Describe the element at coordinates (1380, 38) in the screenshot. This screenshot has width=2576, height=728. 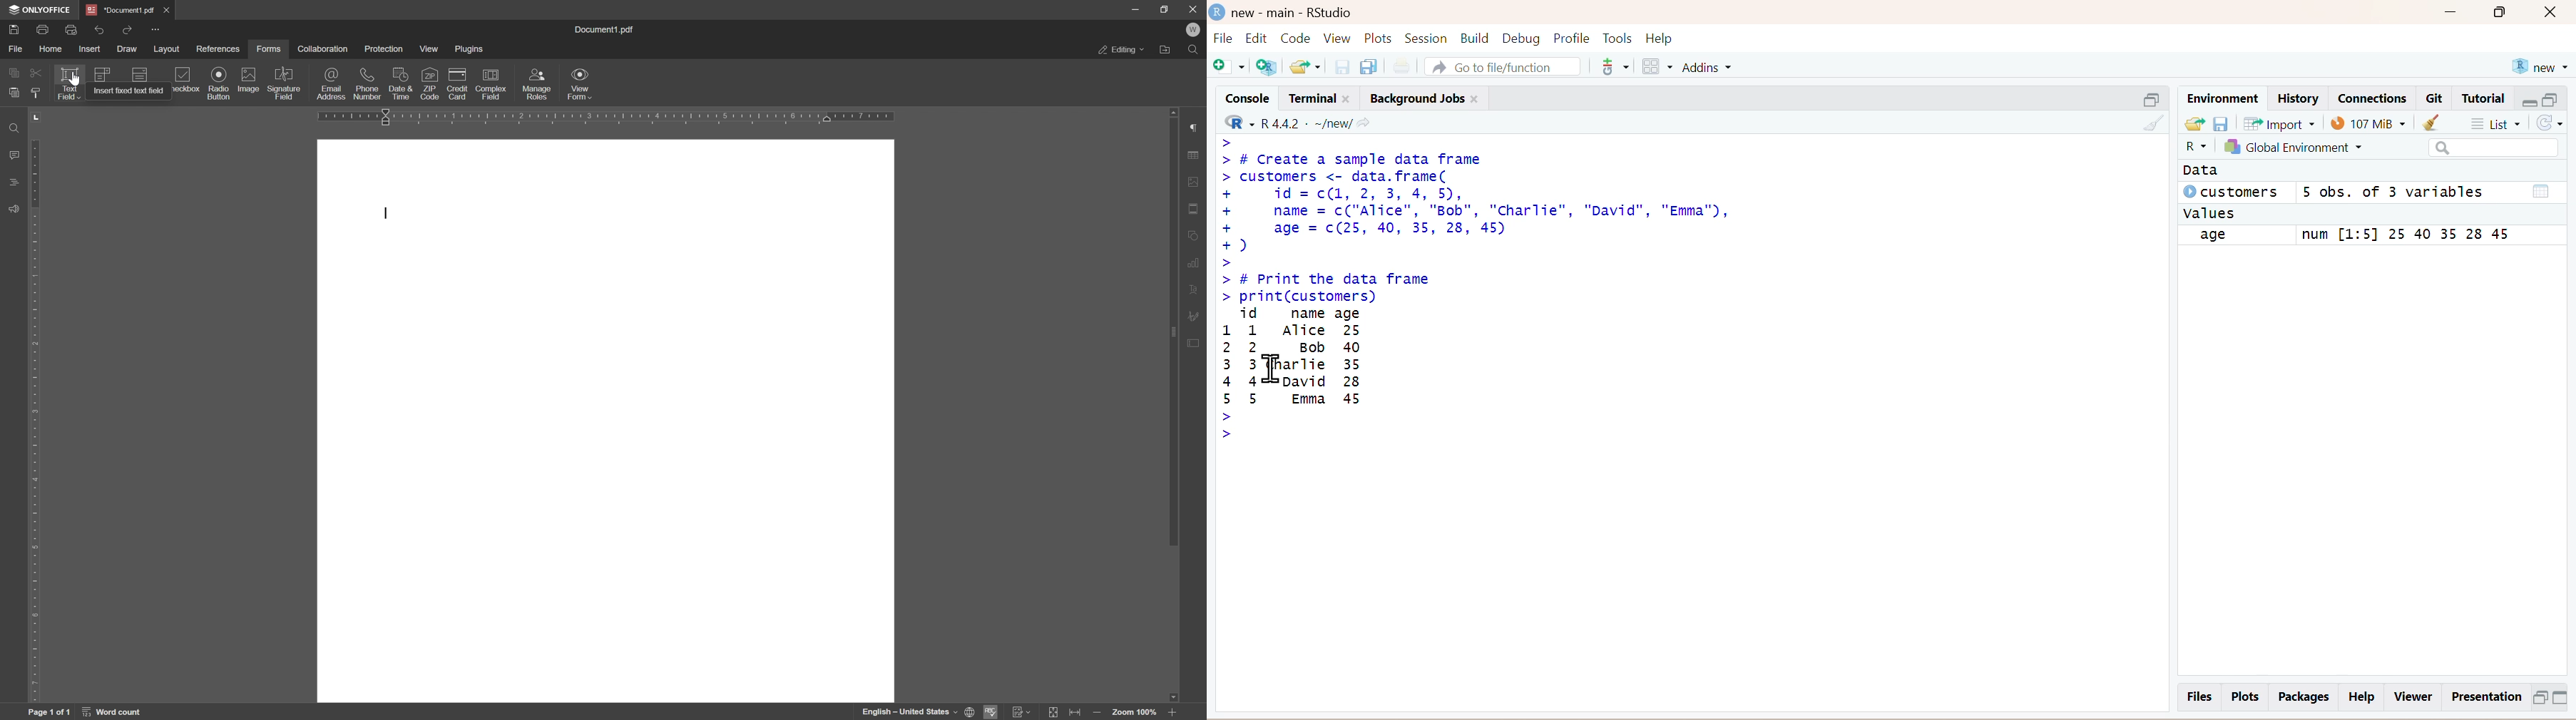
I see `Plots` at that location.